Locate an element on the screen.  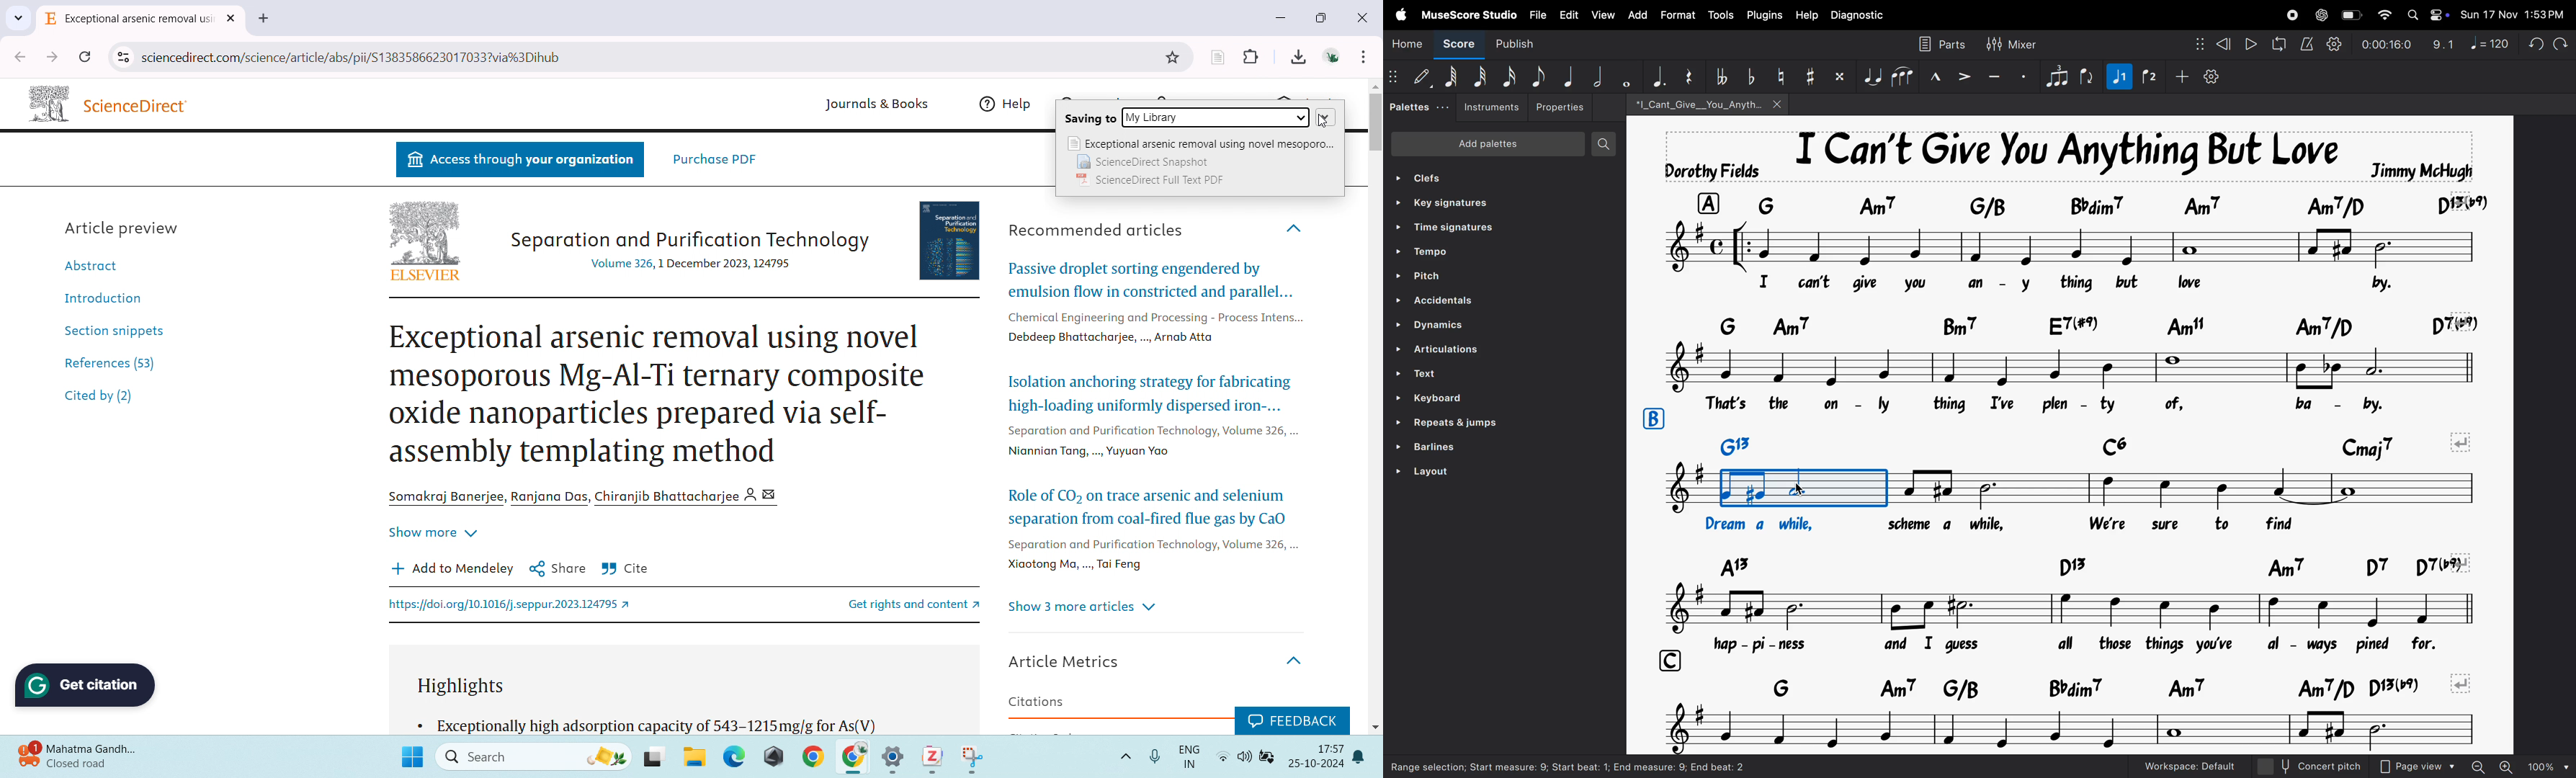
lyrics is located at coordinates (2065, 404).